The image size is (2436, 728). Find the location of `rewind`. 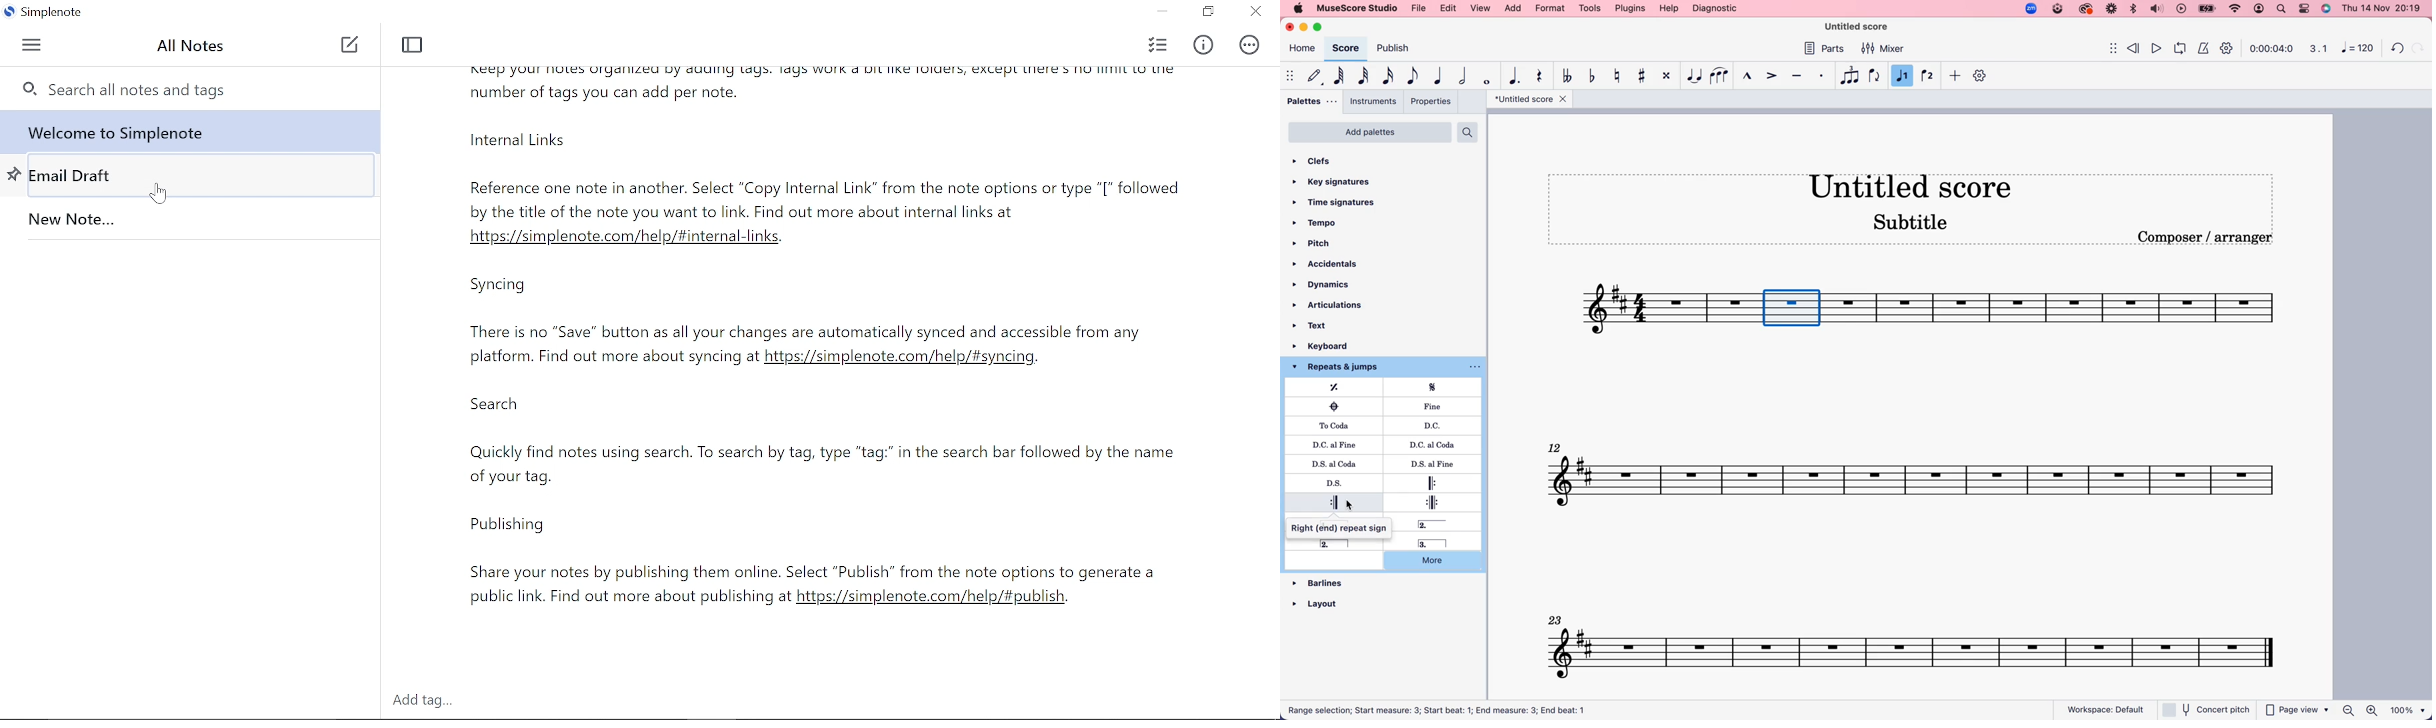

rewind is located at coordinates (2135, 46).